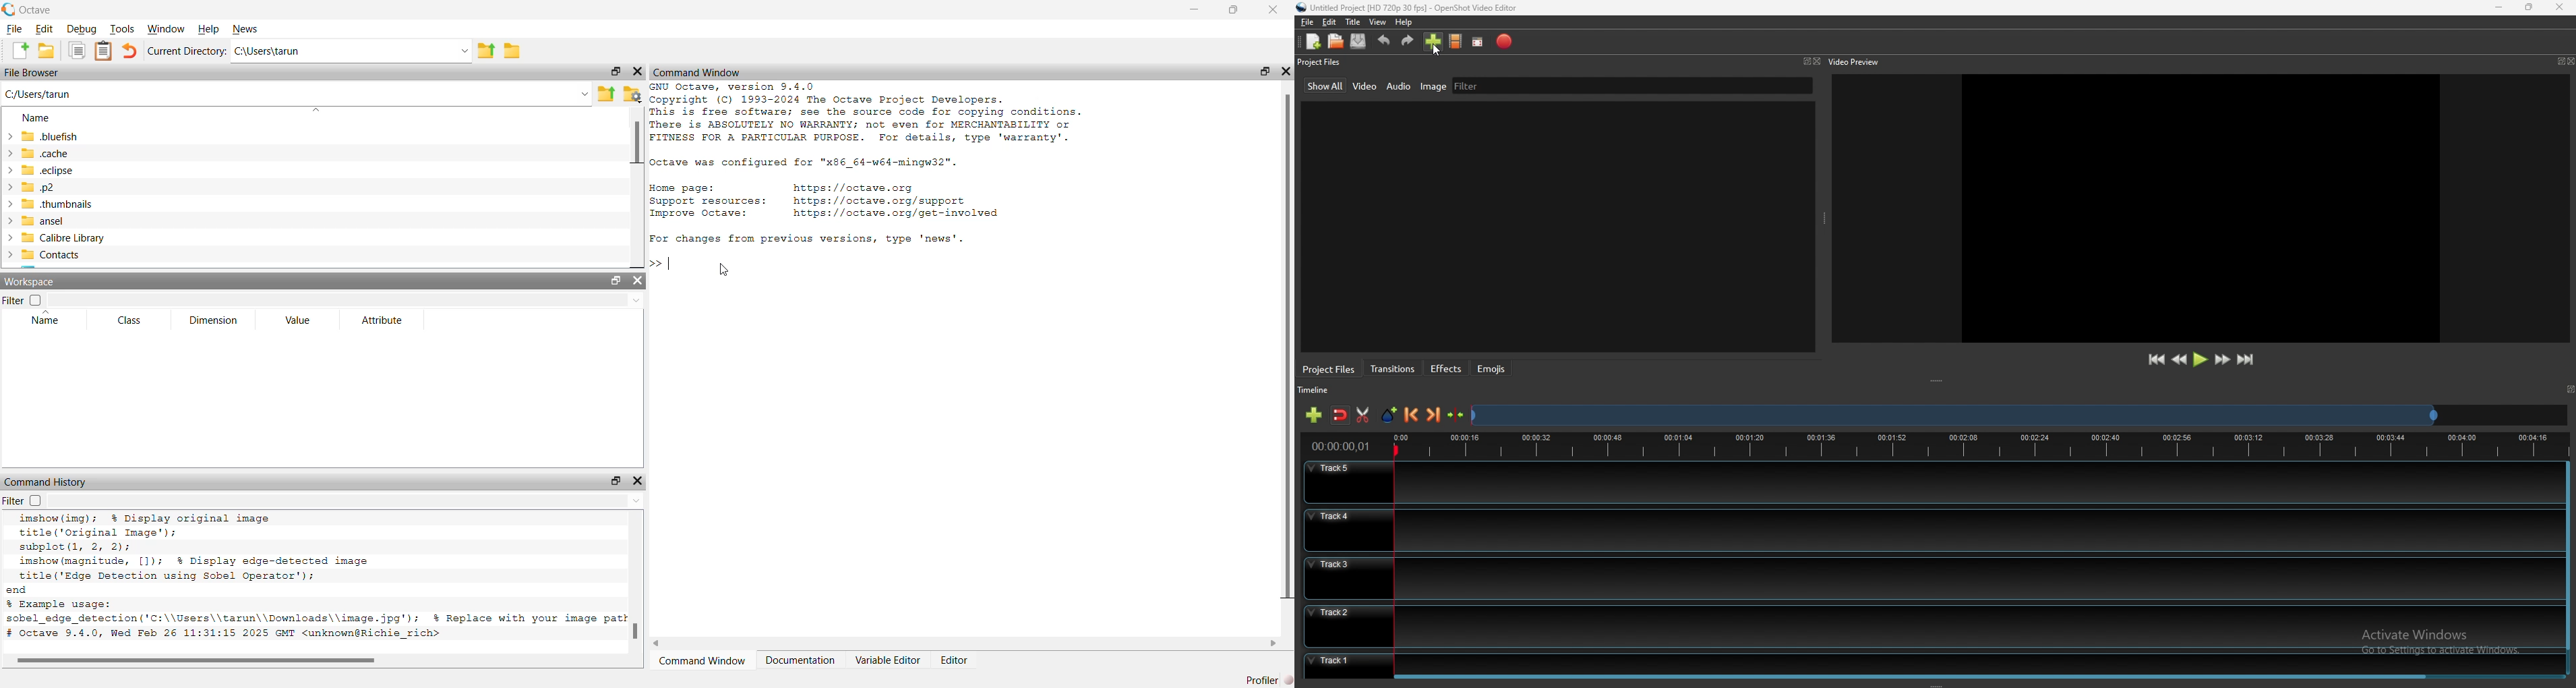  Describe the element at coordinates (2156, 359) in the screenshot. I see `jump to start` at that location.